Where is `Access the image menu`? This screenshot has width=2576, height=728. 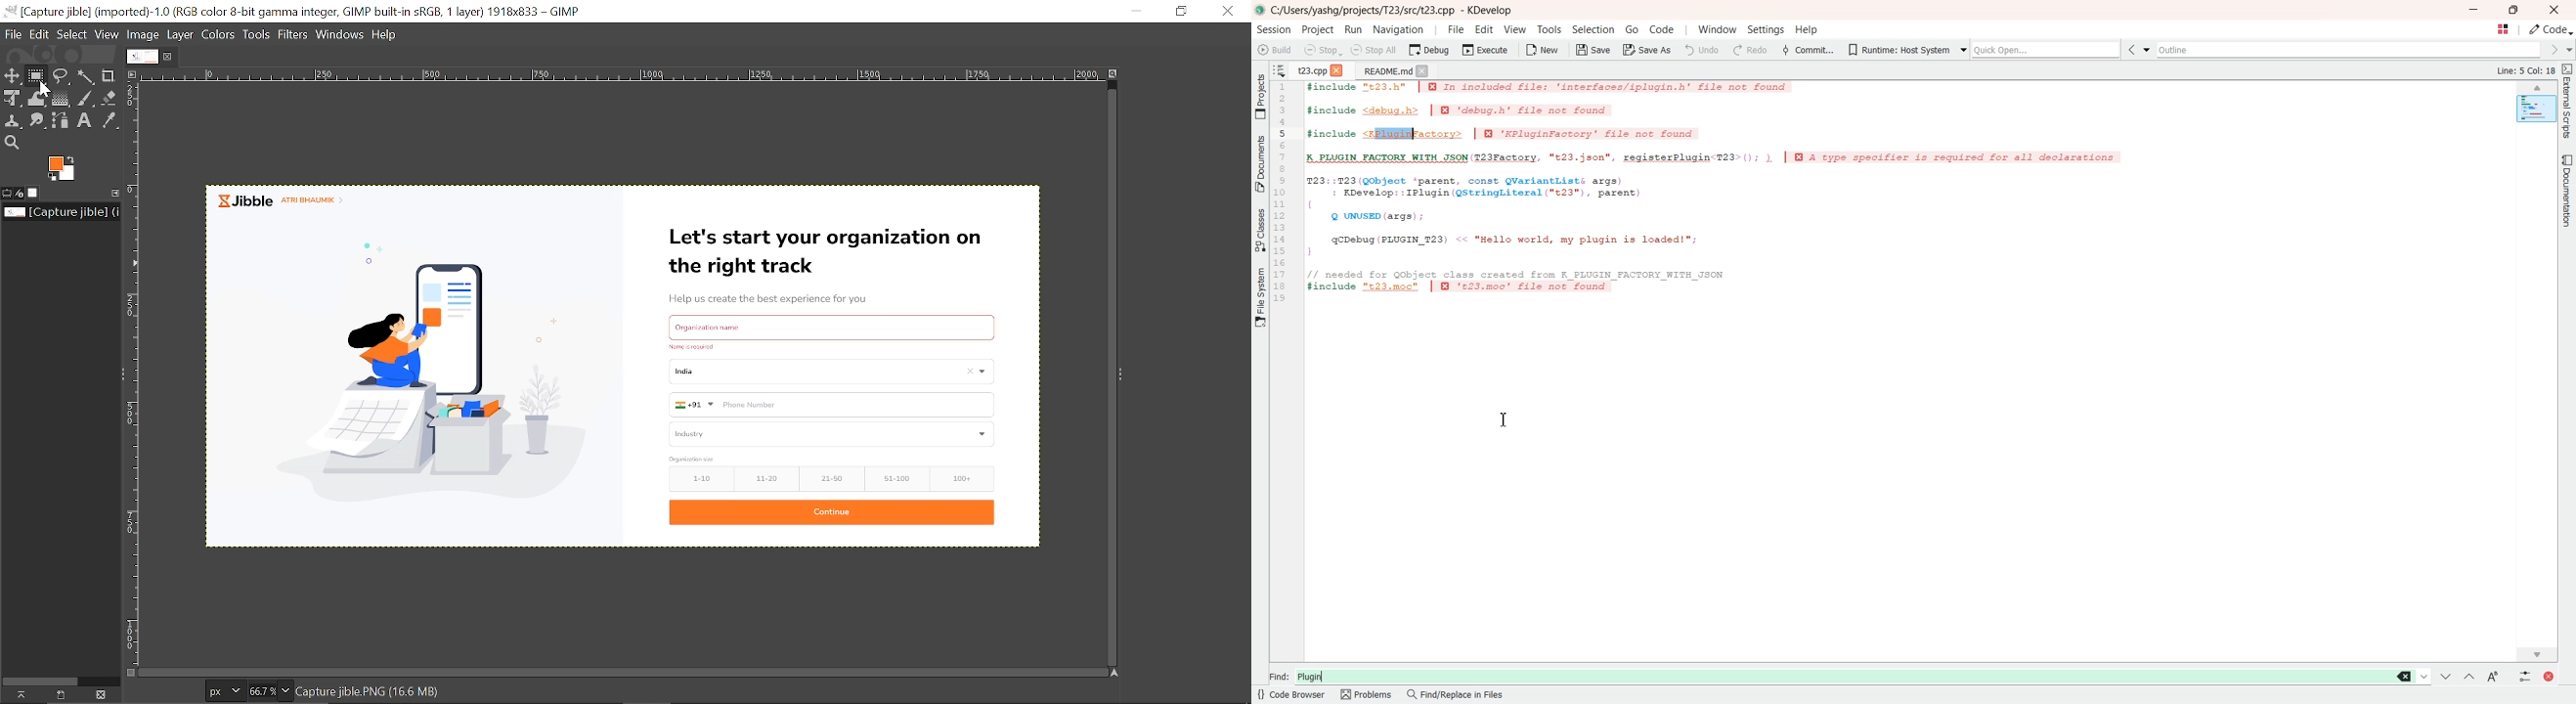
Access the image menu is located at coordinates (136, 75).